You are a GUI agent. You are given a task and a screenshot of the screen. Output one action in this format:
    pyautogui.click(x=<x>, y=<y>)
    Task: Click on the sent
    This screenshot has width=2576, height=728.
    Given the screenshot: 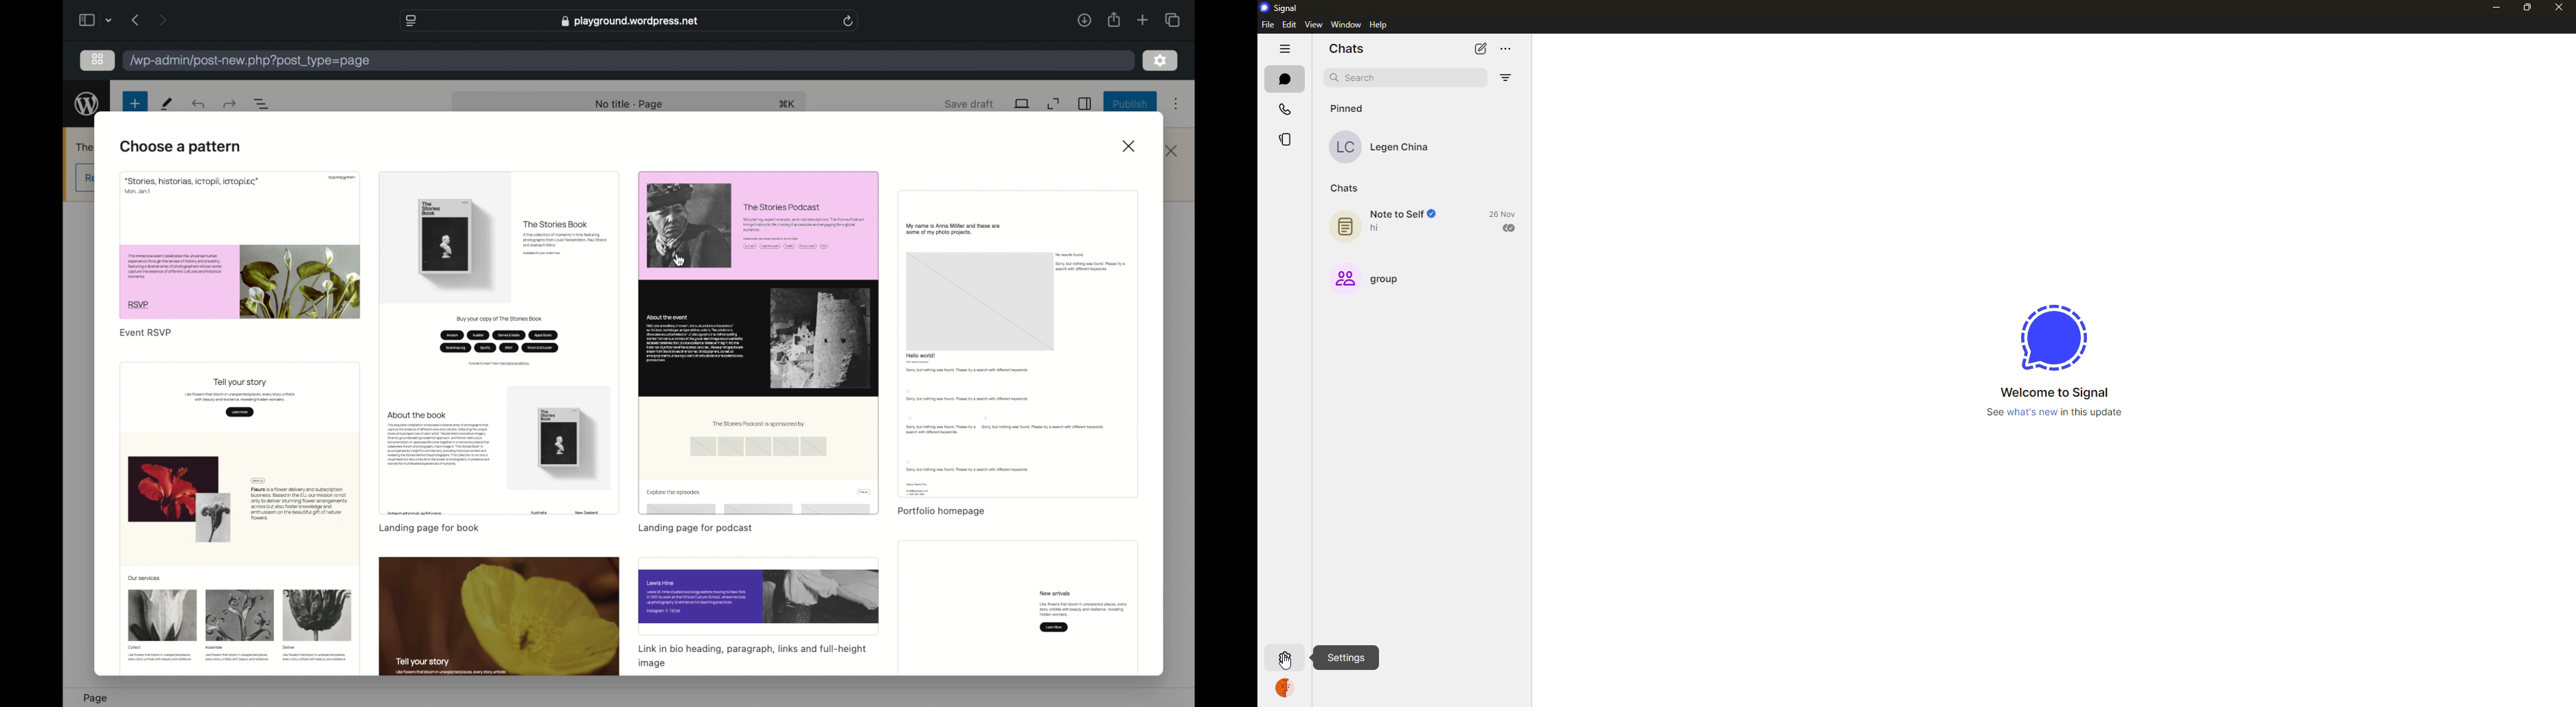 What is the action you would take?
    pyautogui.click(x=1510, y=227)
    